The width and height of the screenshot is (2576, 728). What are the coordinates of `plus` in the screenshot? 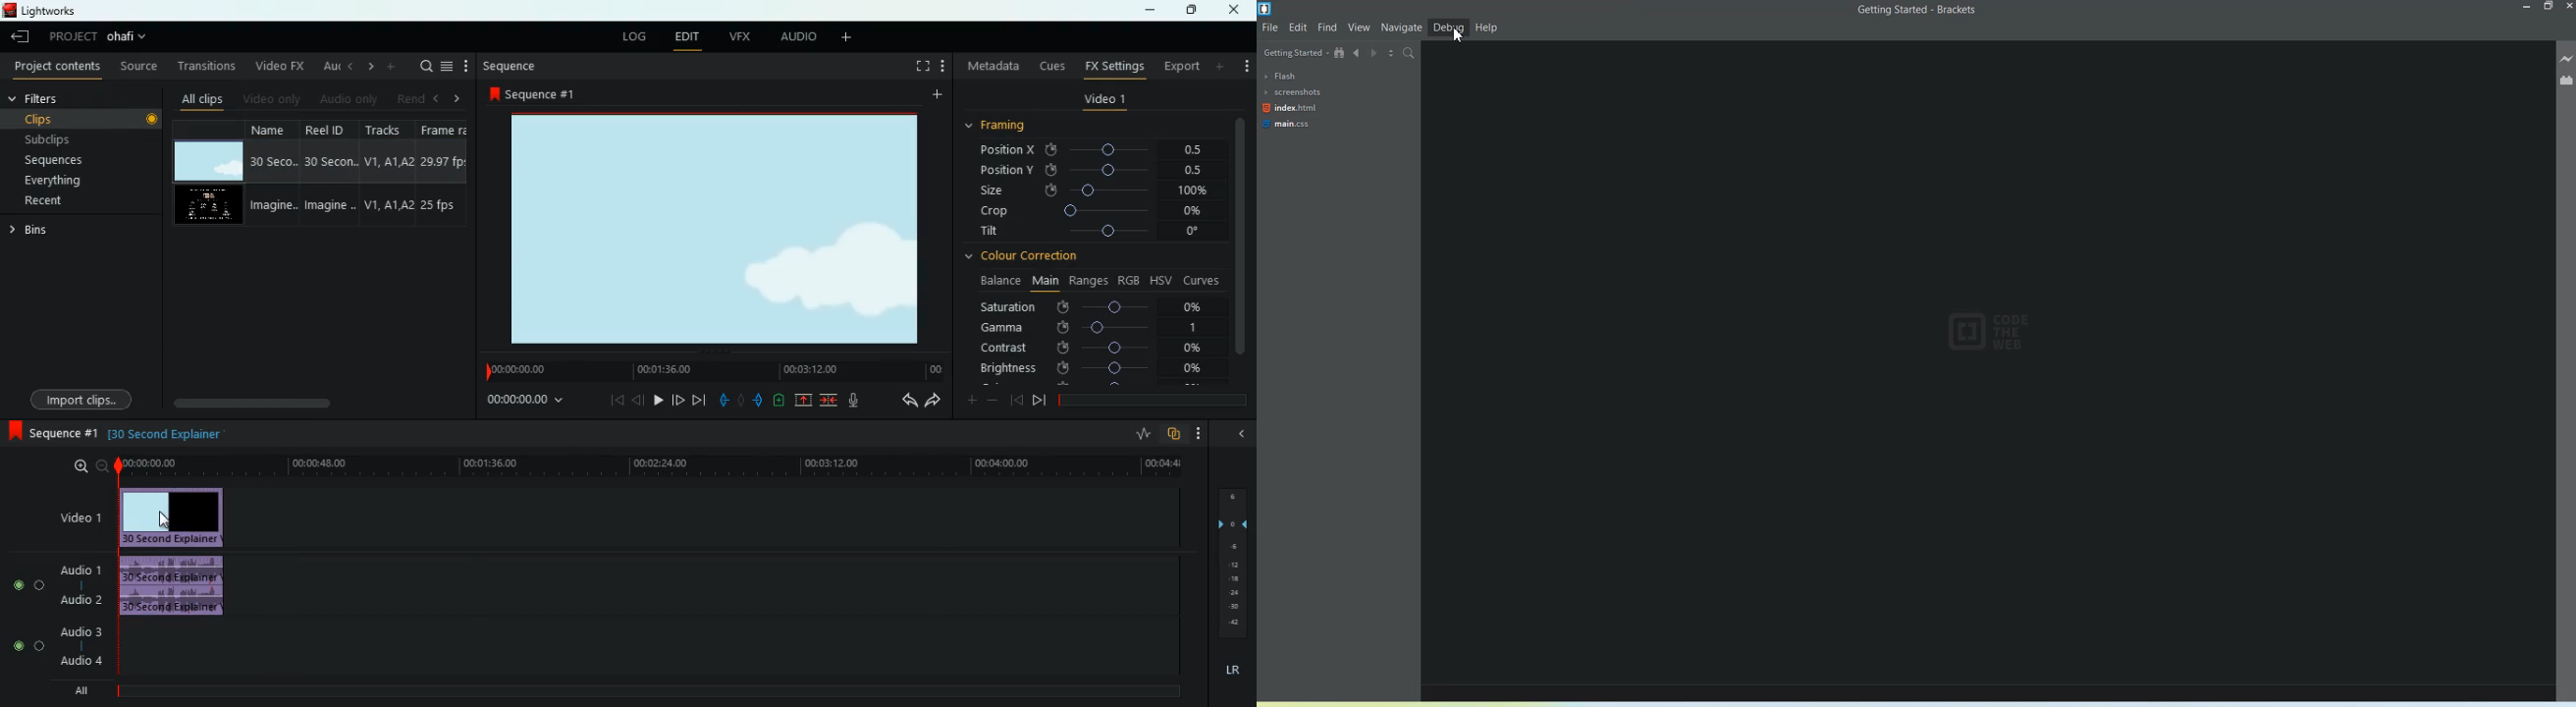 It's located at (967, 399).